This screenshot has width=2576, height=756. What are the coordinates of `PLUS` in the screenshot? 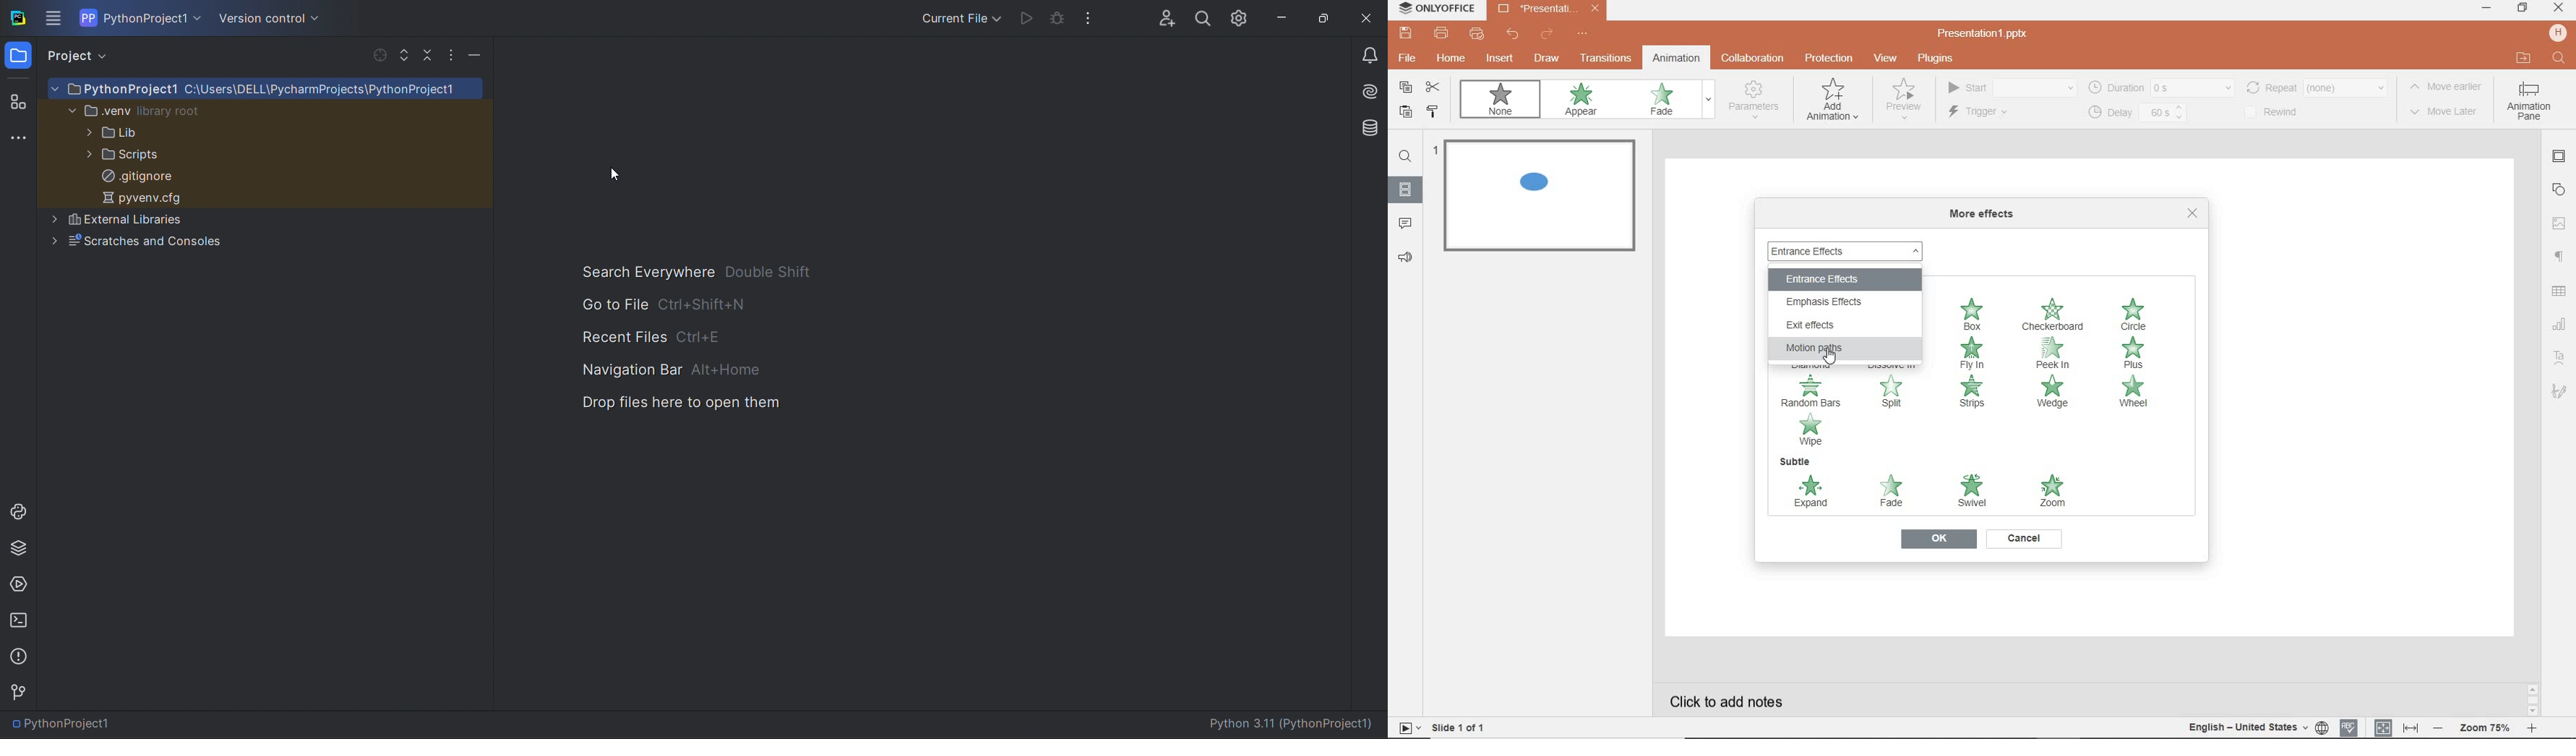 It's located at (2137, 353).